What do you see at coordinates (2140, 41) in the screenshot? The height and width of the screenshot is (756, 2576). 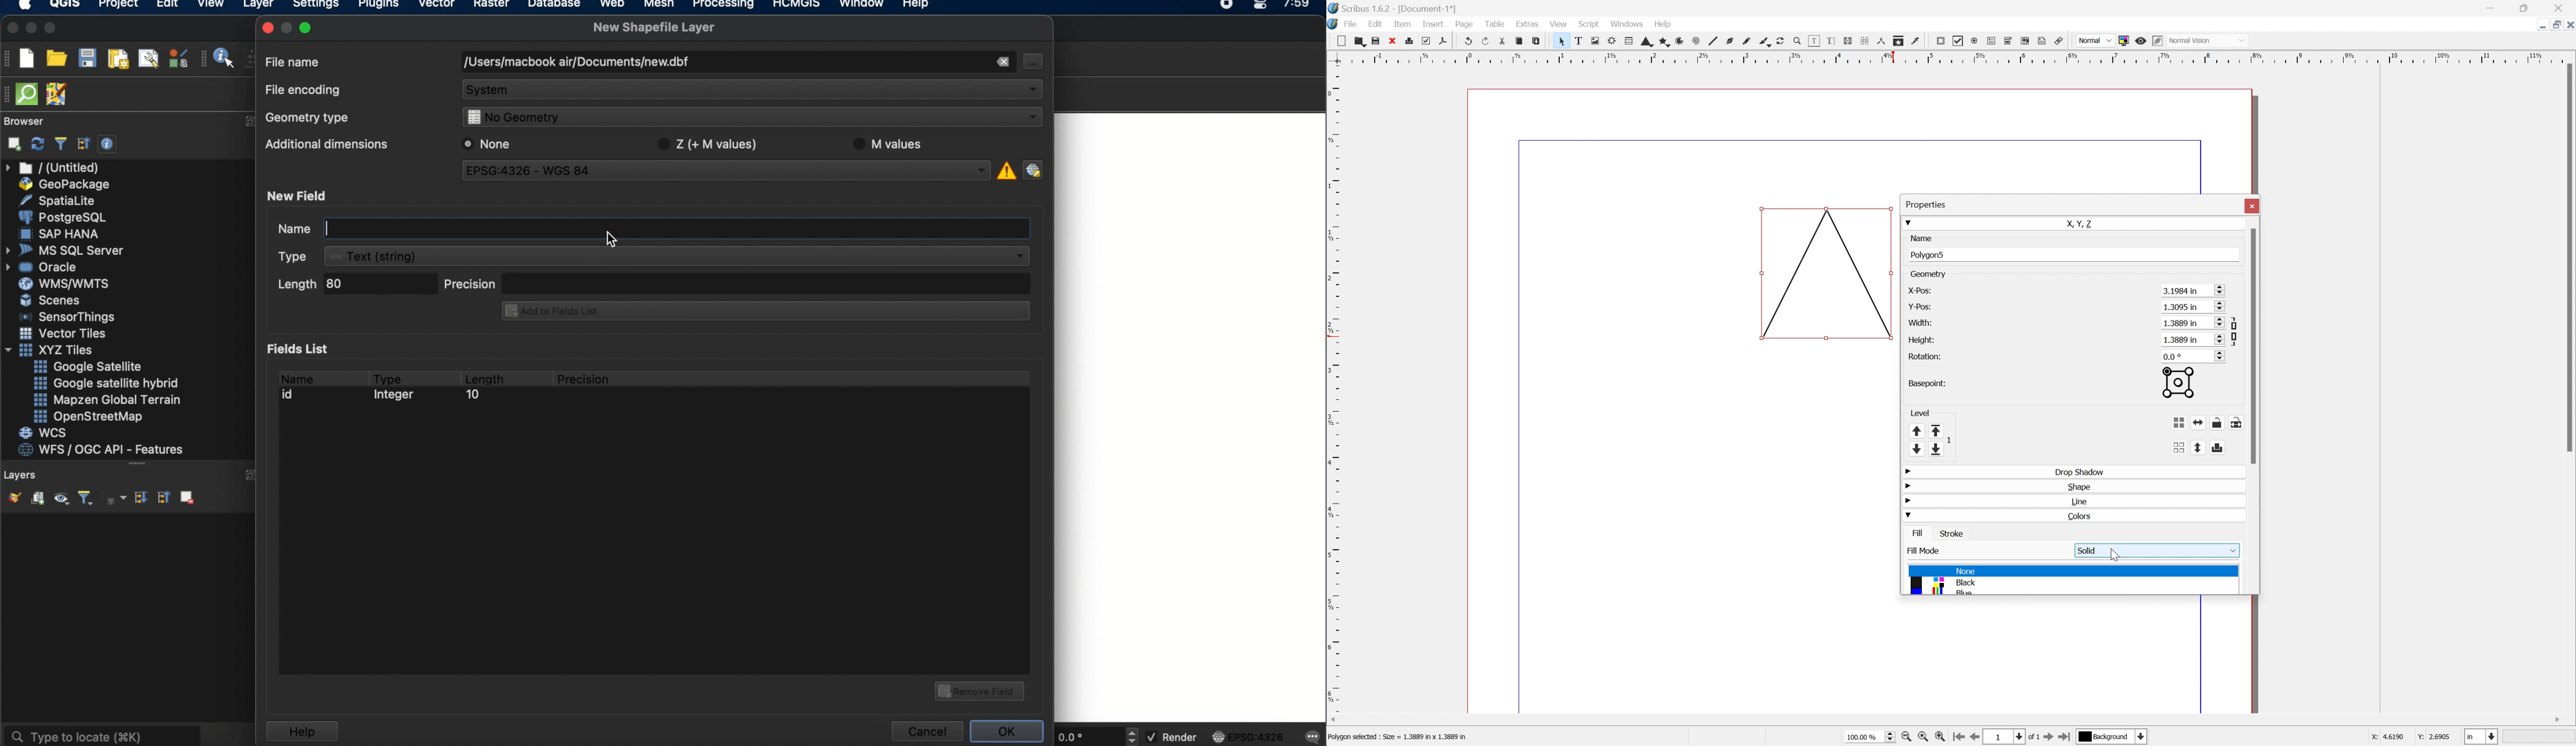 I see `Preview mode` at bounding box center [2140, 41].